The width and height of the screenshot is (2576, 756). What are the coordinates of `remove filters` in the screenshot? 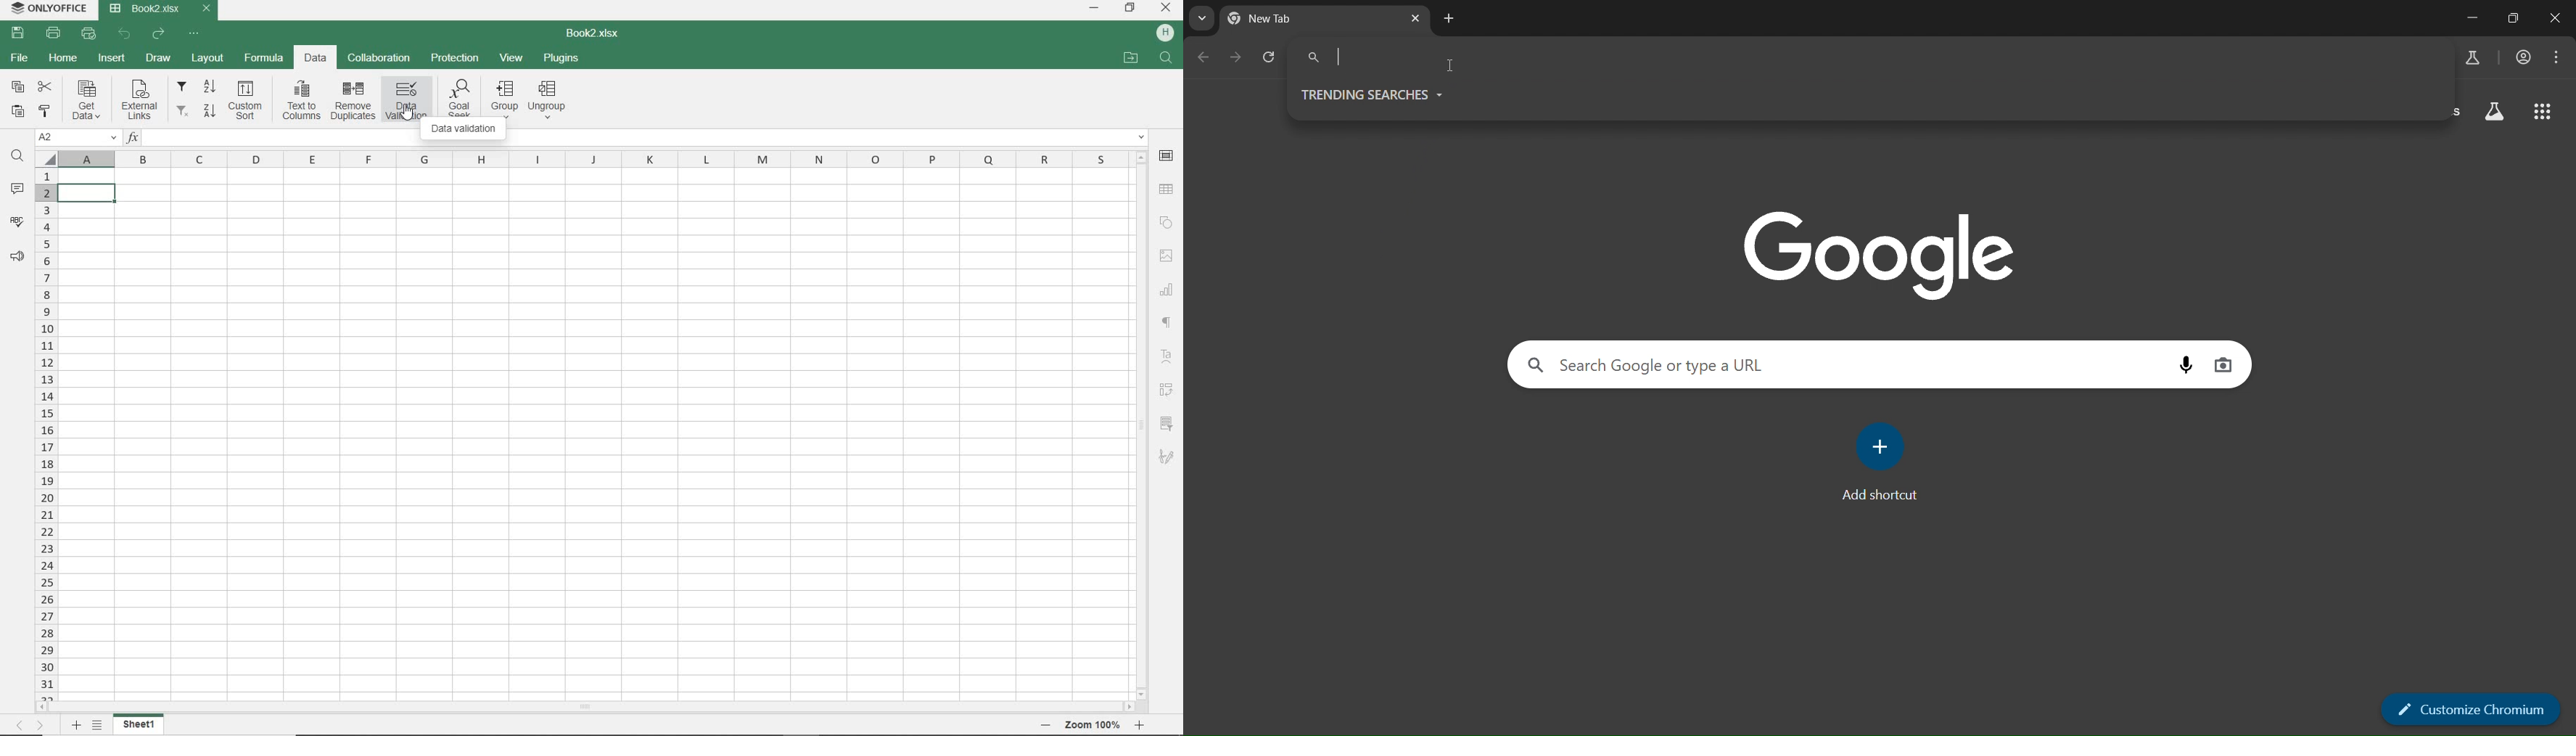 It's located at (184, 113).